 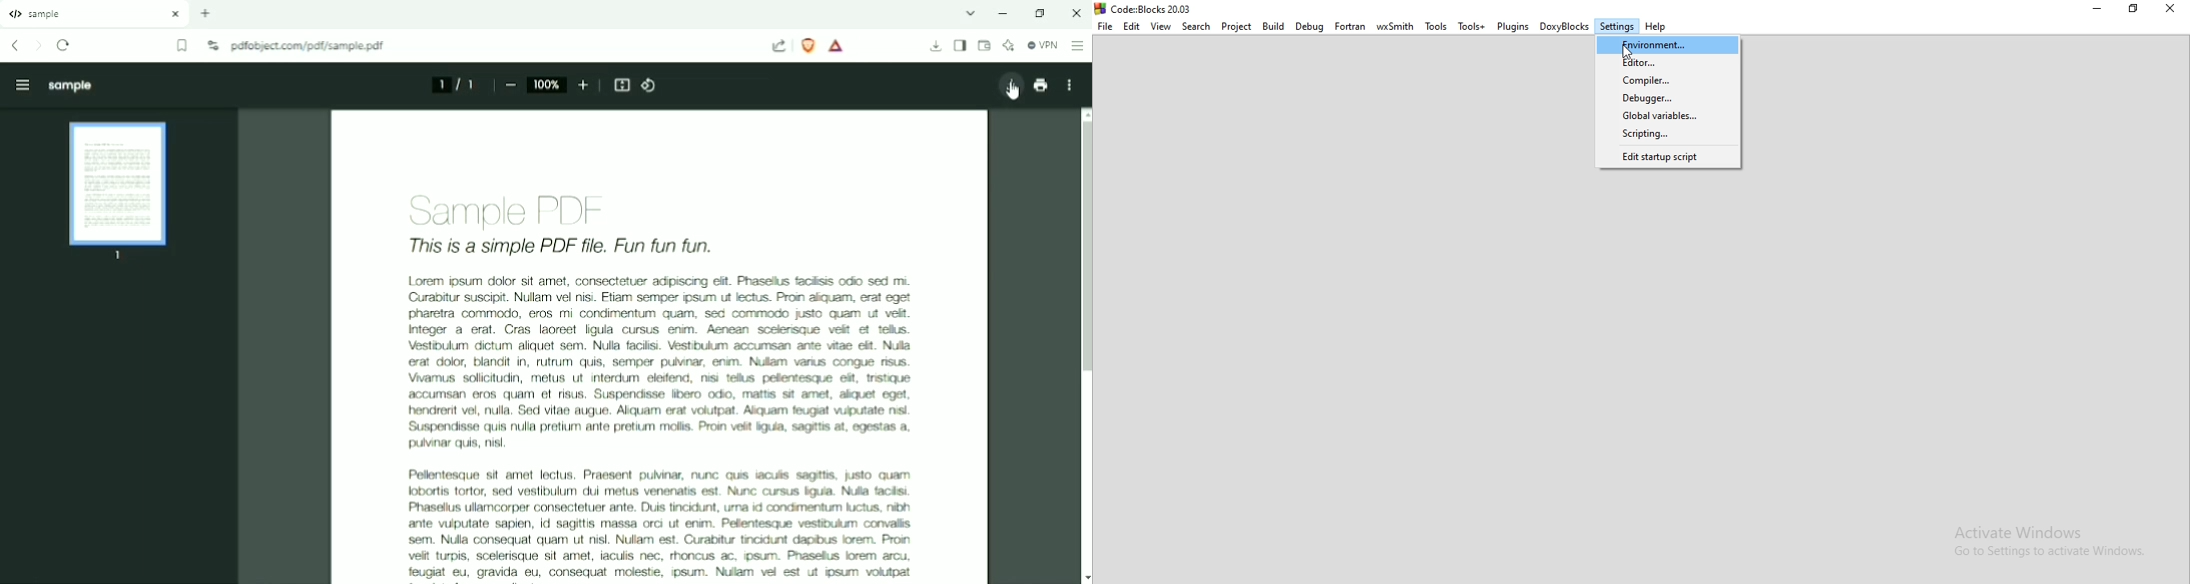 I want to click on close, so click(x=2175, y=11).